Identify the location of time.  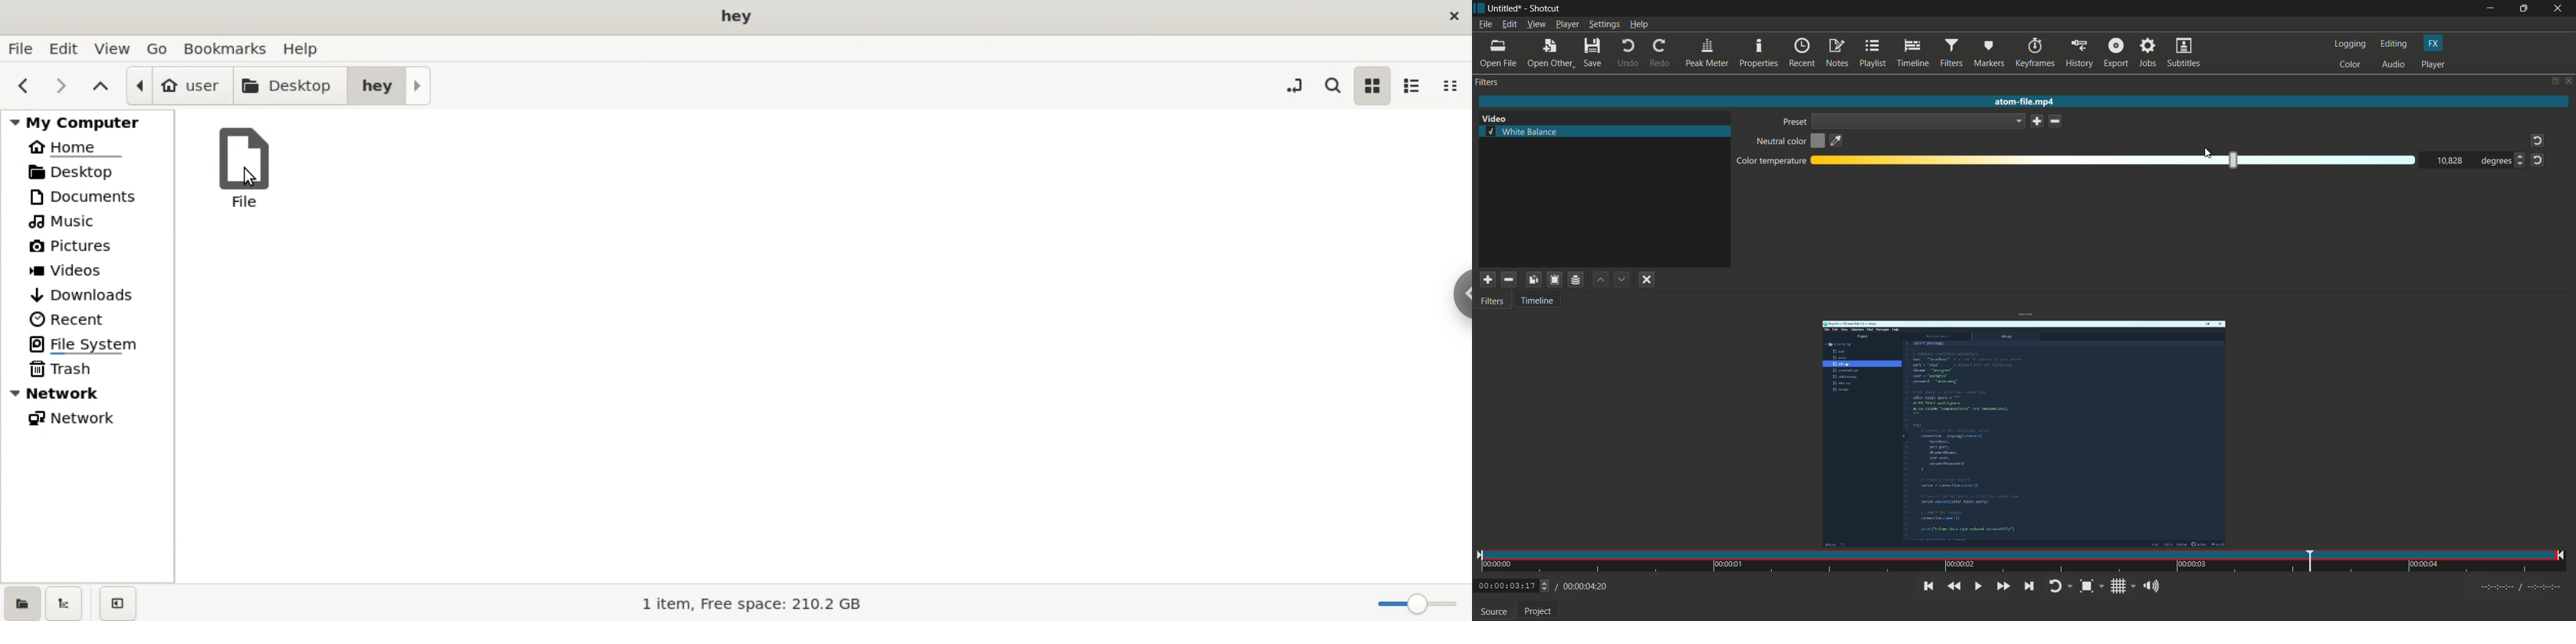
(2021, 562).